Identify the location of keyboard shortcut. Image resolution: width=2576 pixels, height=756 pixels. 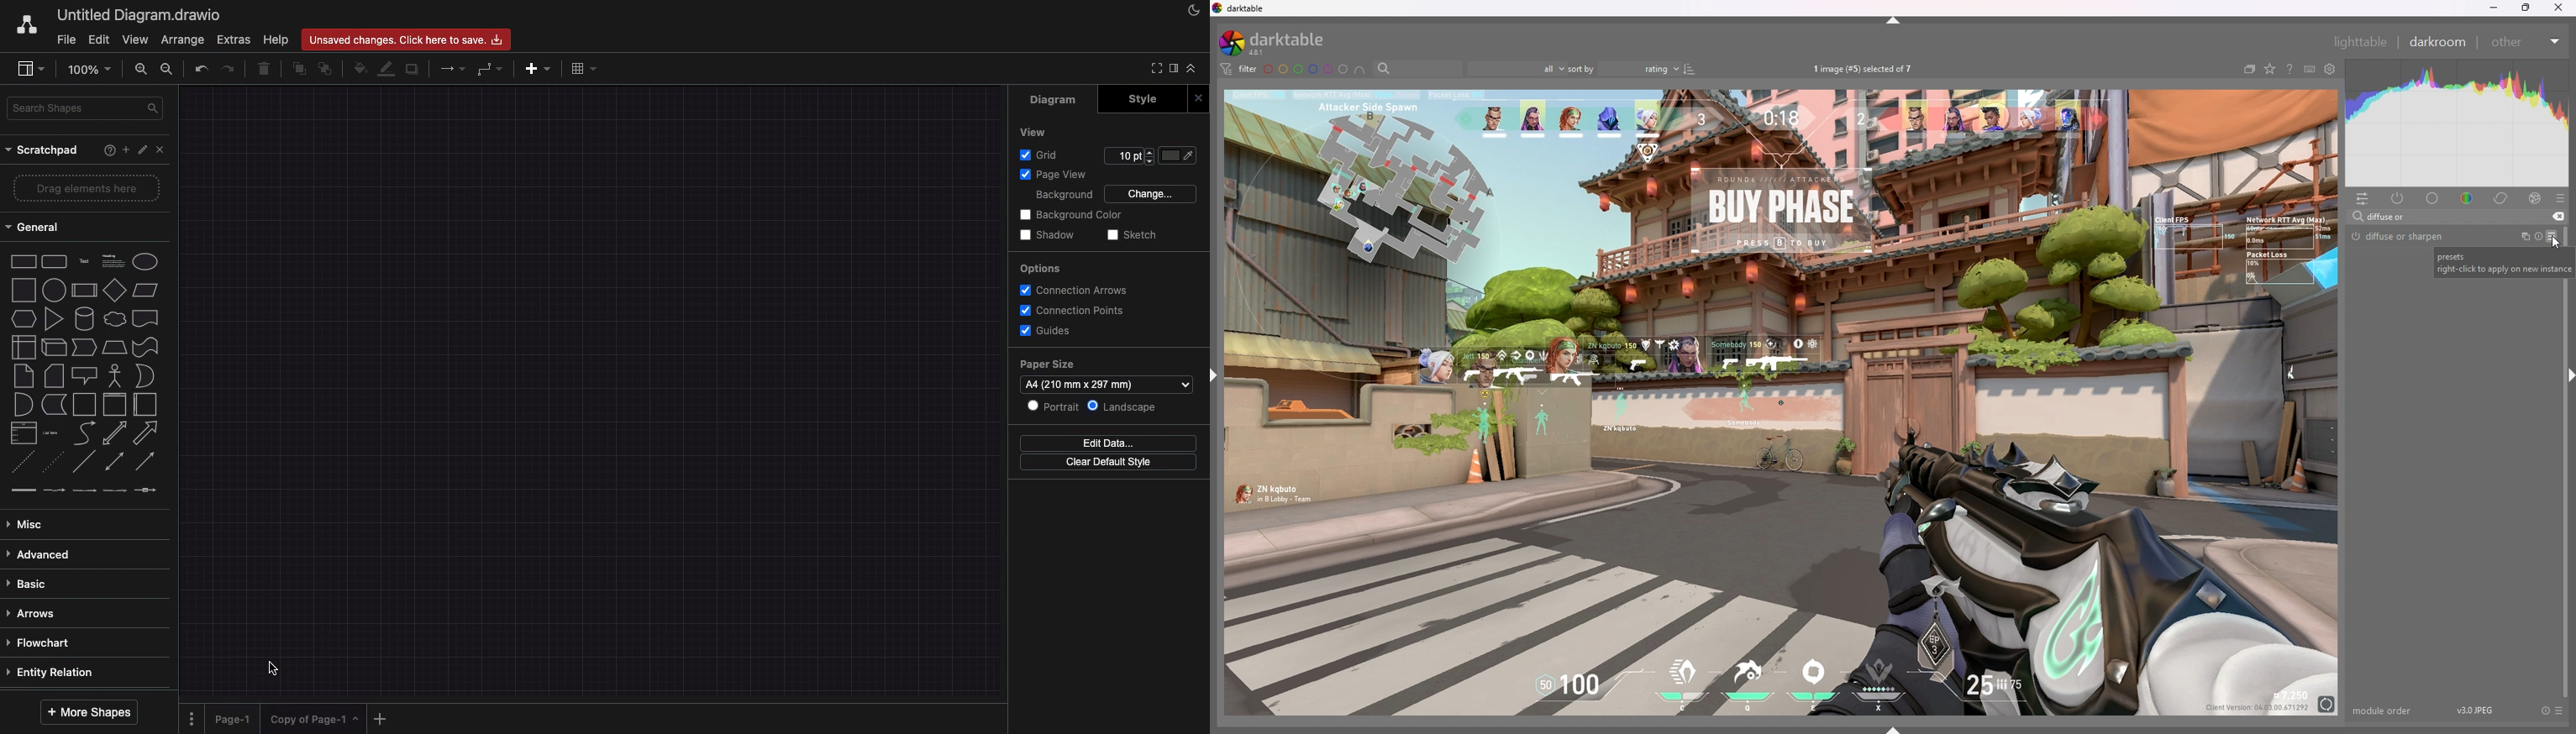
(2310, 69).